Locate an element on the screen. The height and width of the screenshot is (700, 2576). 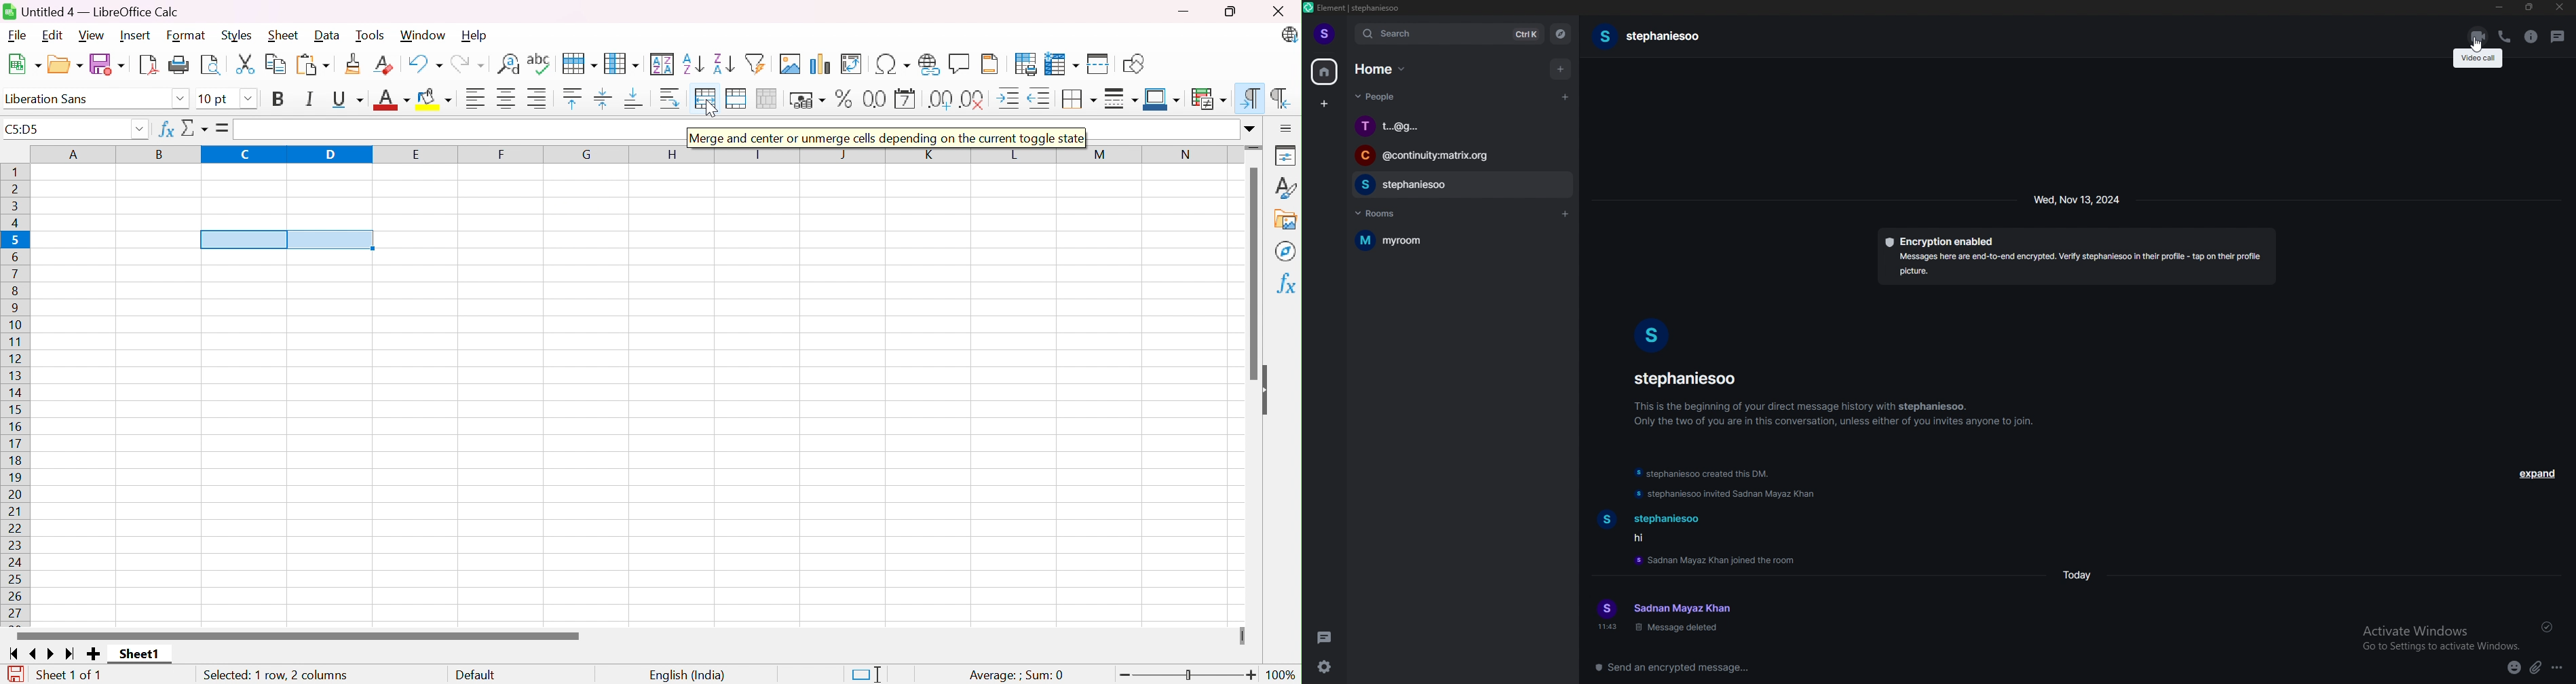
Close is located at coordinates (1278, 12).